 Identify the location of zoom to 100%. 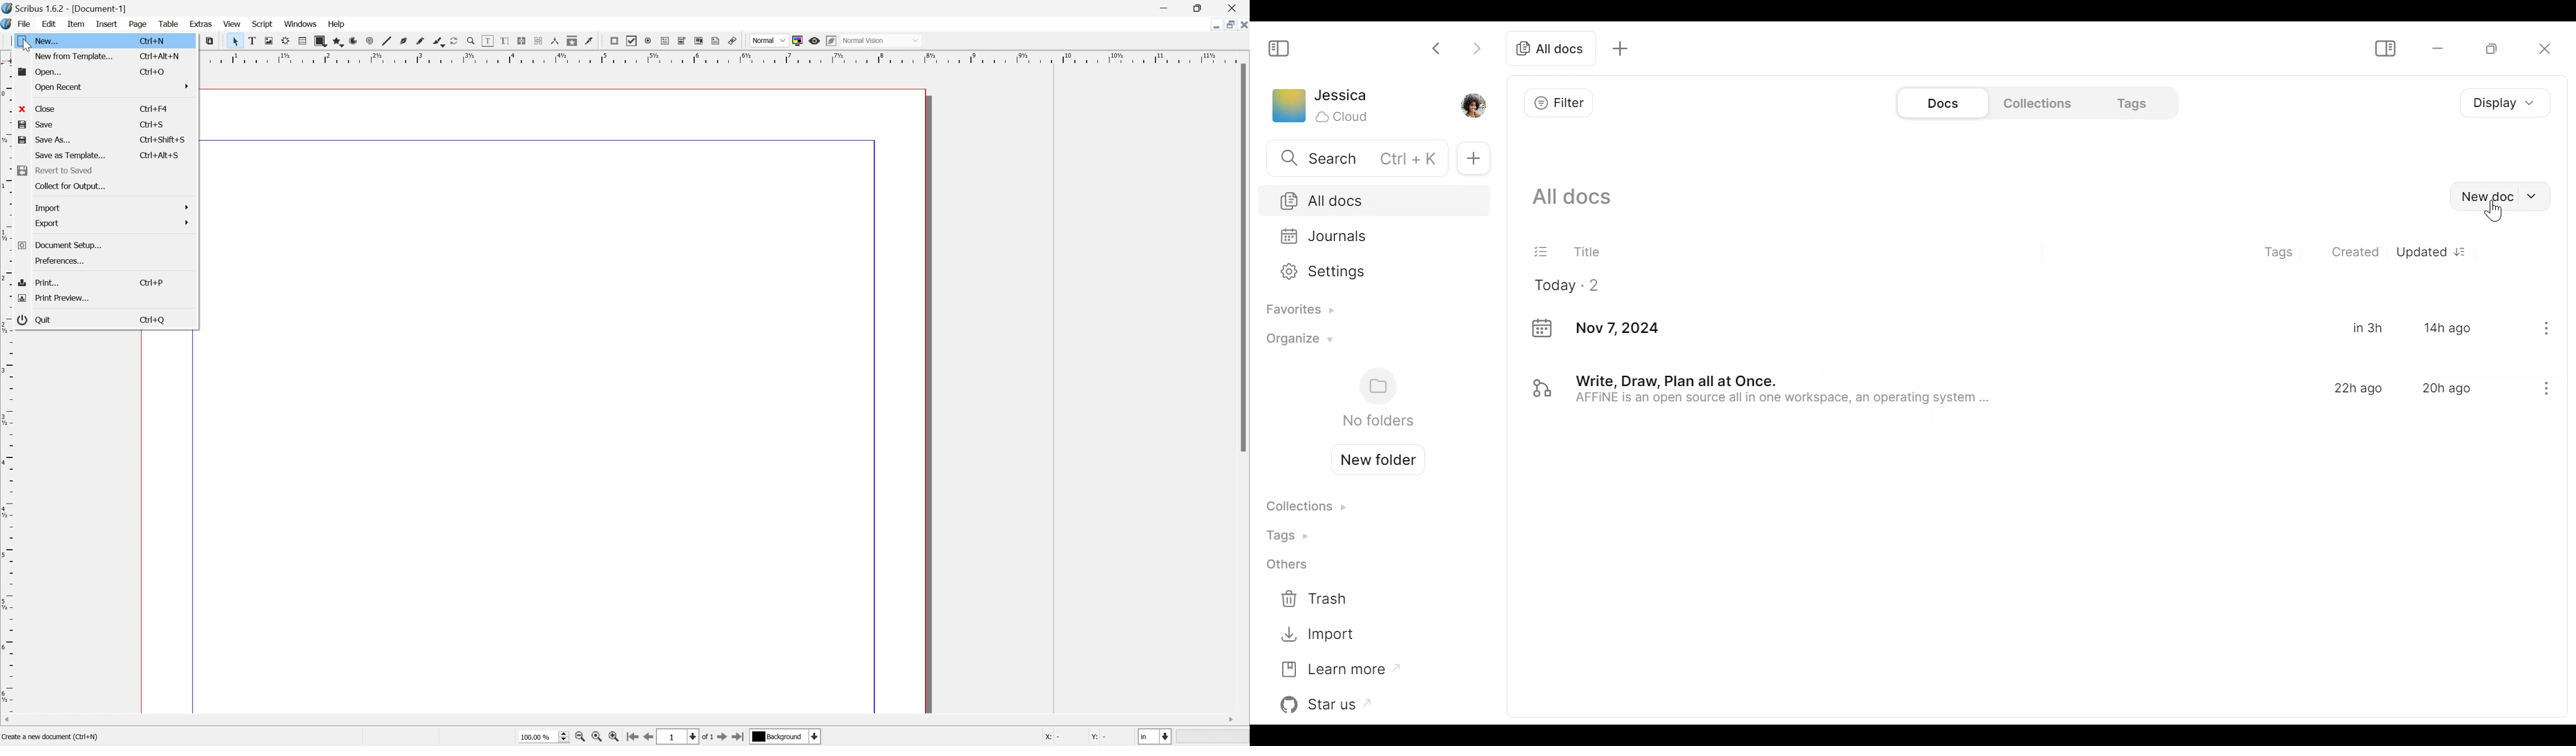
(599, 738).